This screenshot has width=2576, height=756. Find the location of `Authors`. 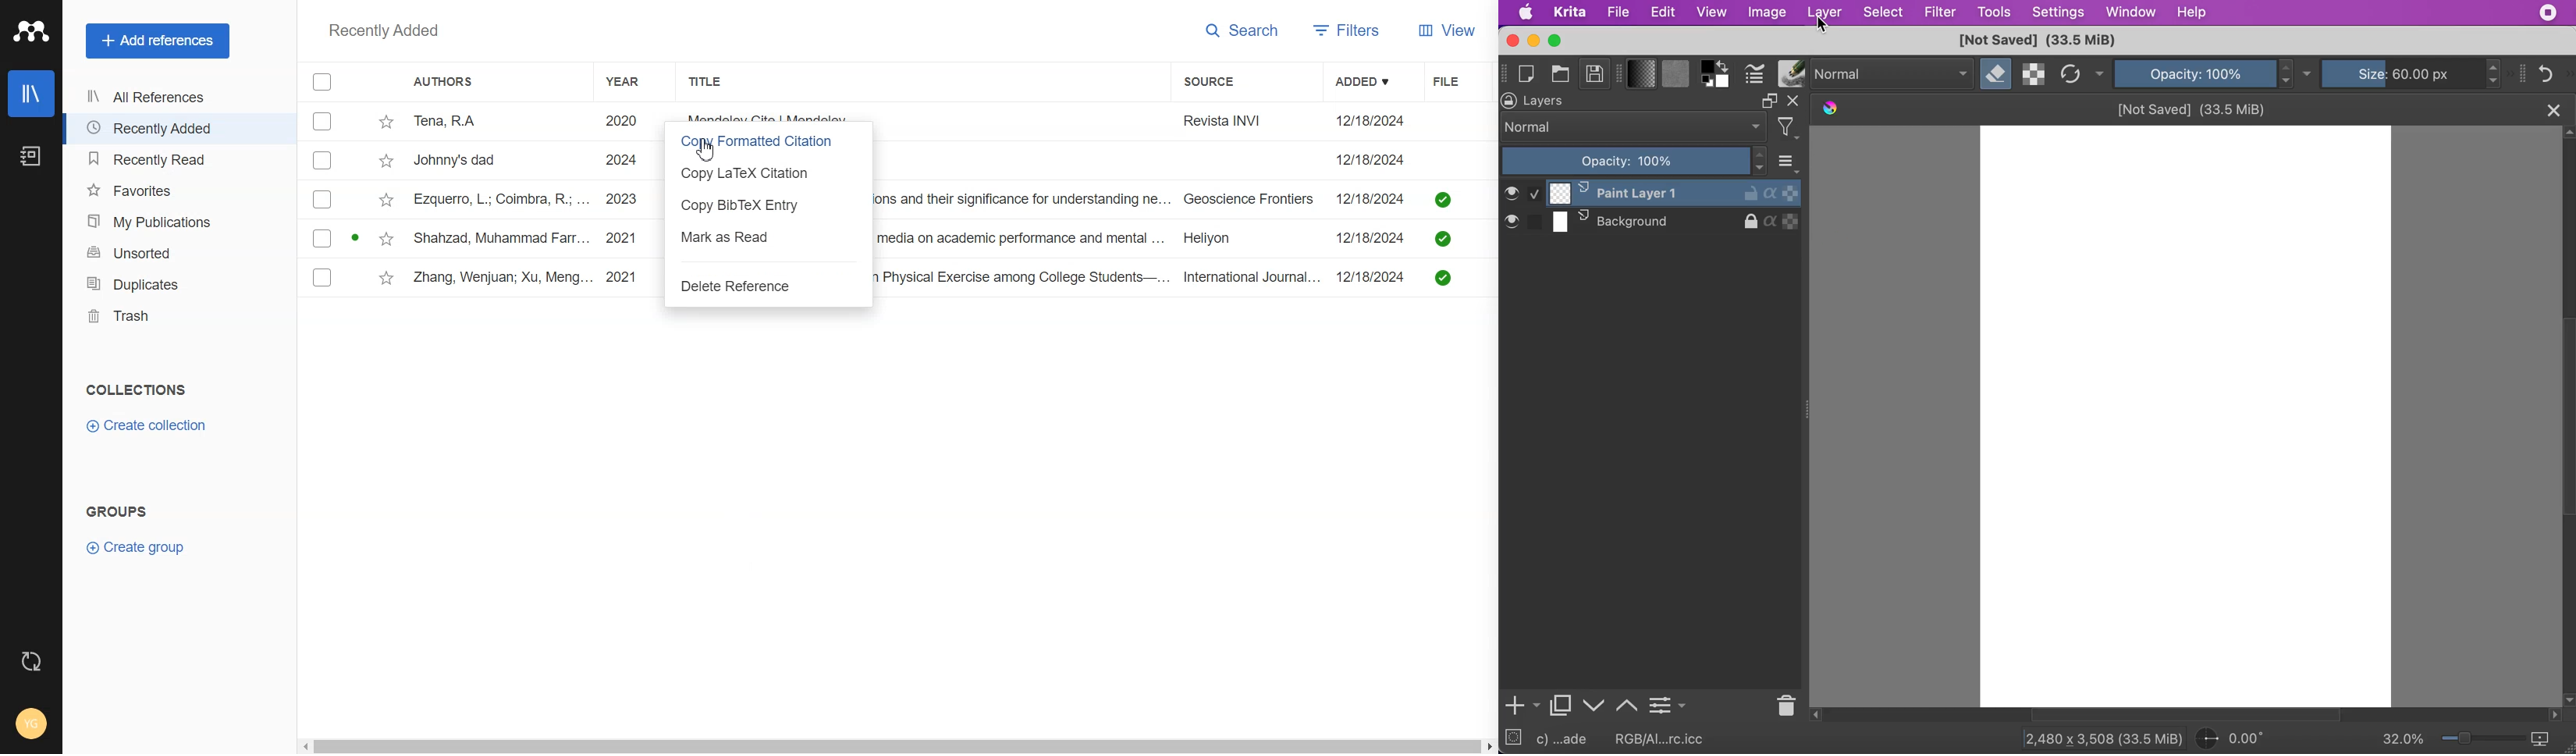

Authors is located at coordinates (442, 81).